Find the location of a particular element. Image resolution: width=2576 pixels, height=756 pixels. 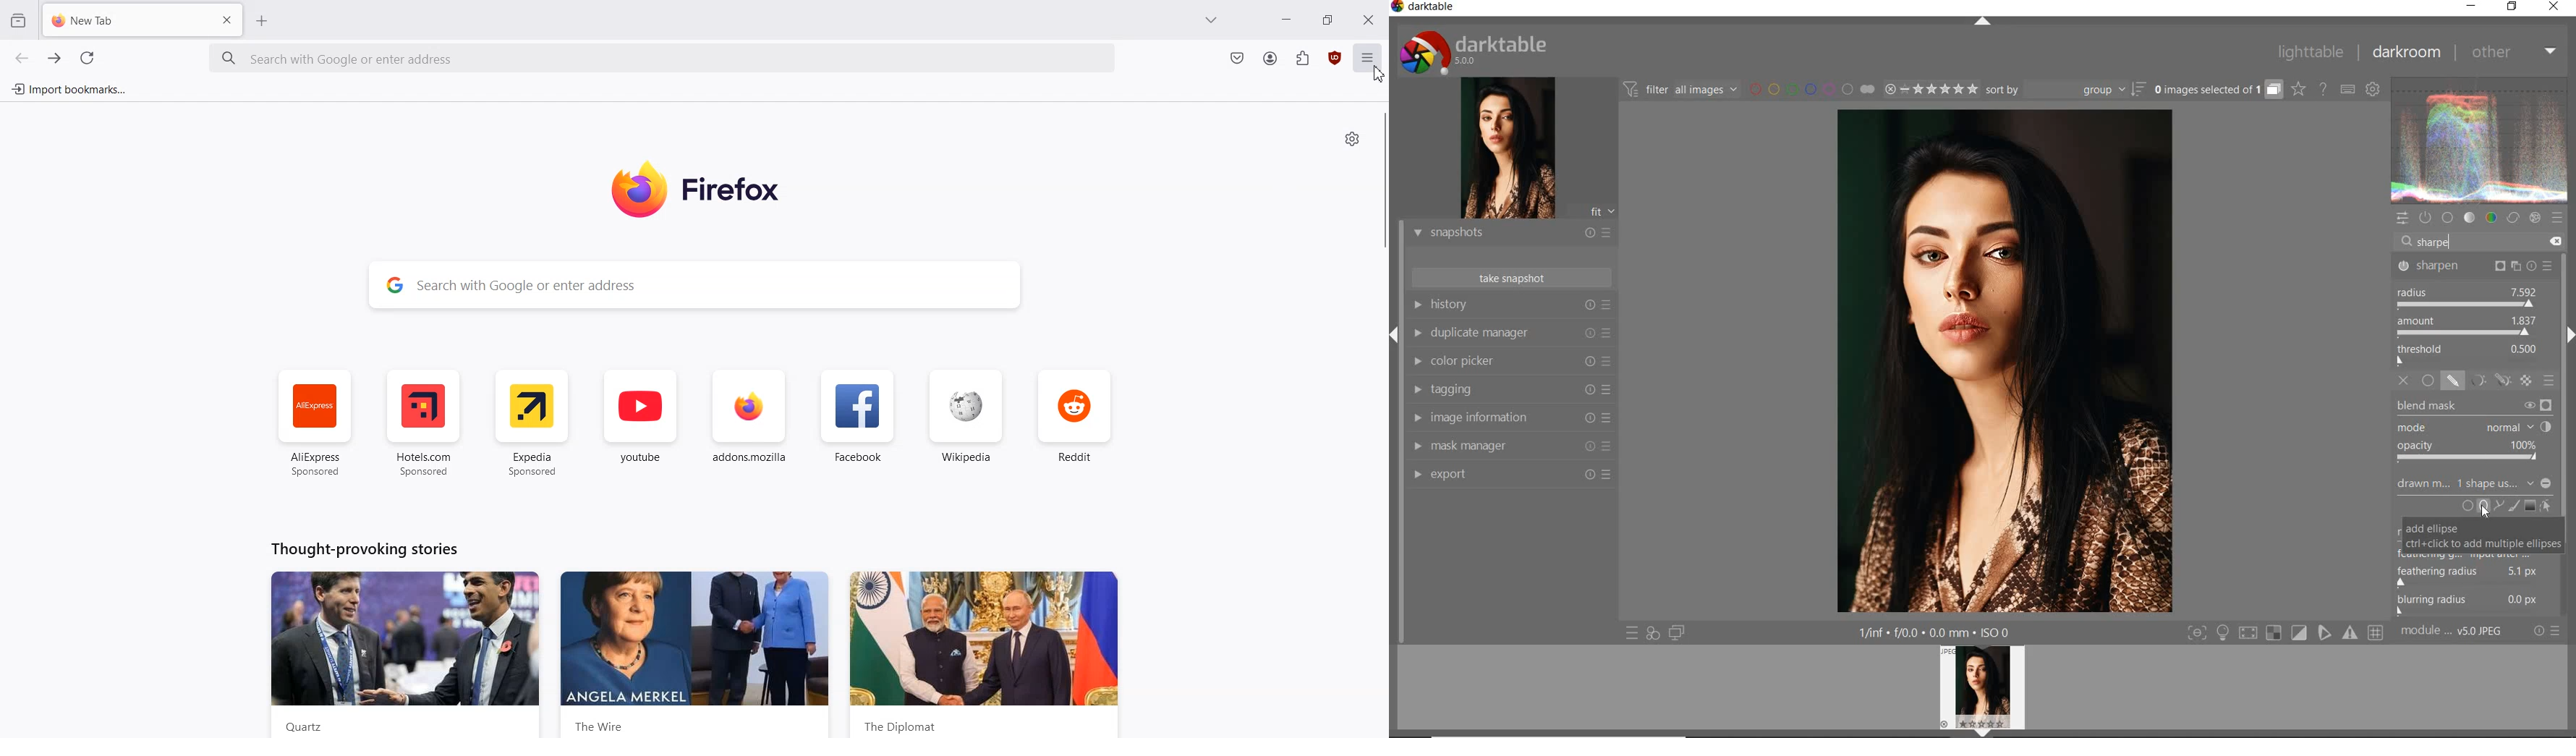

sign  is located at coordinates (2559, 218).